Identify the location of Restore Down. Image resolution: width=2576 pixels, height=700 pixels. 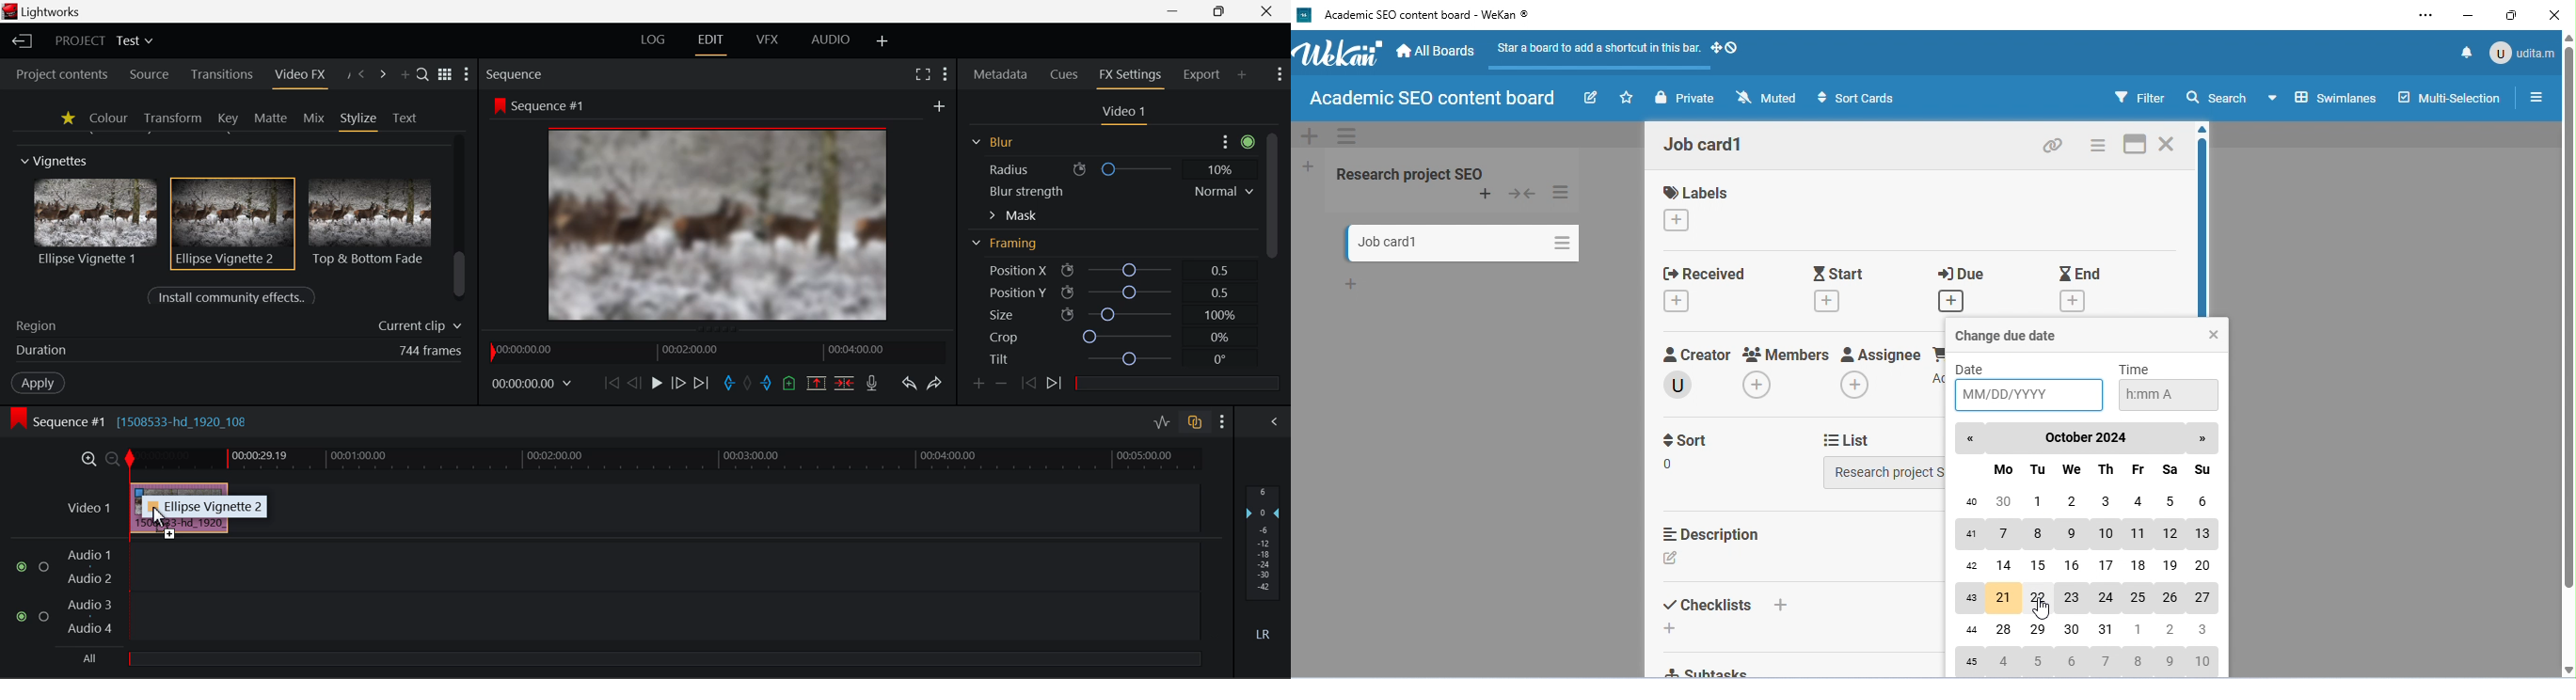
(1177, 11).